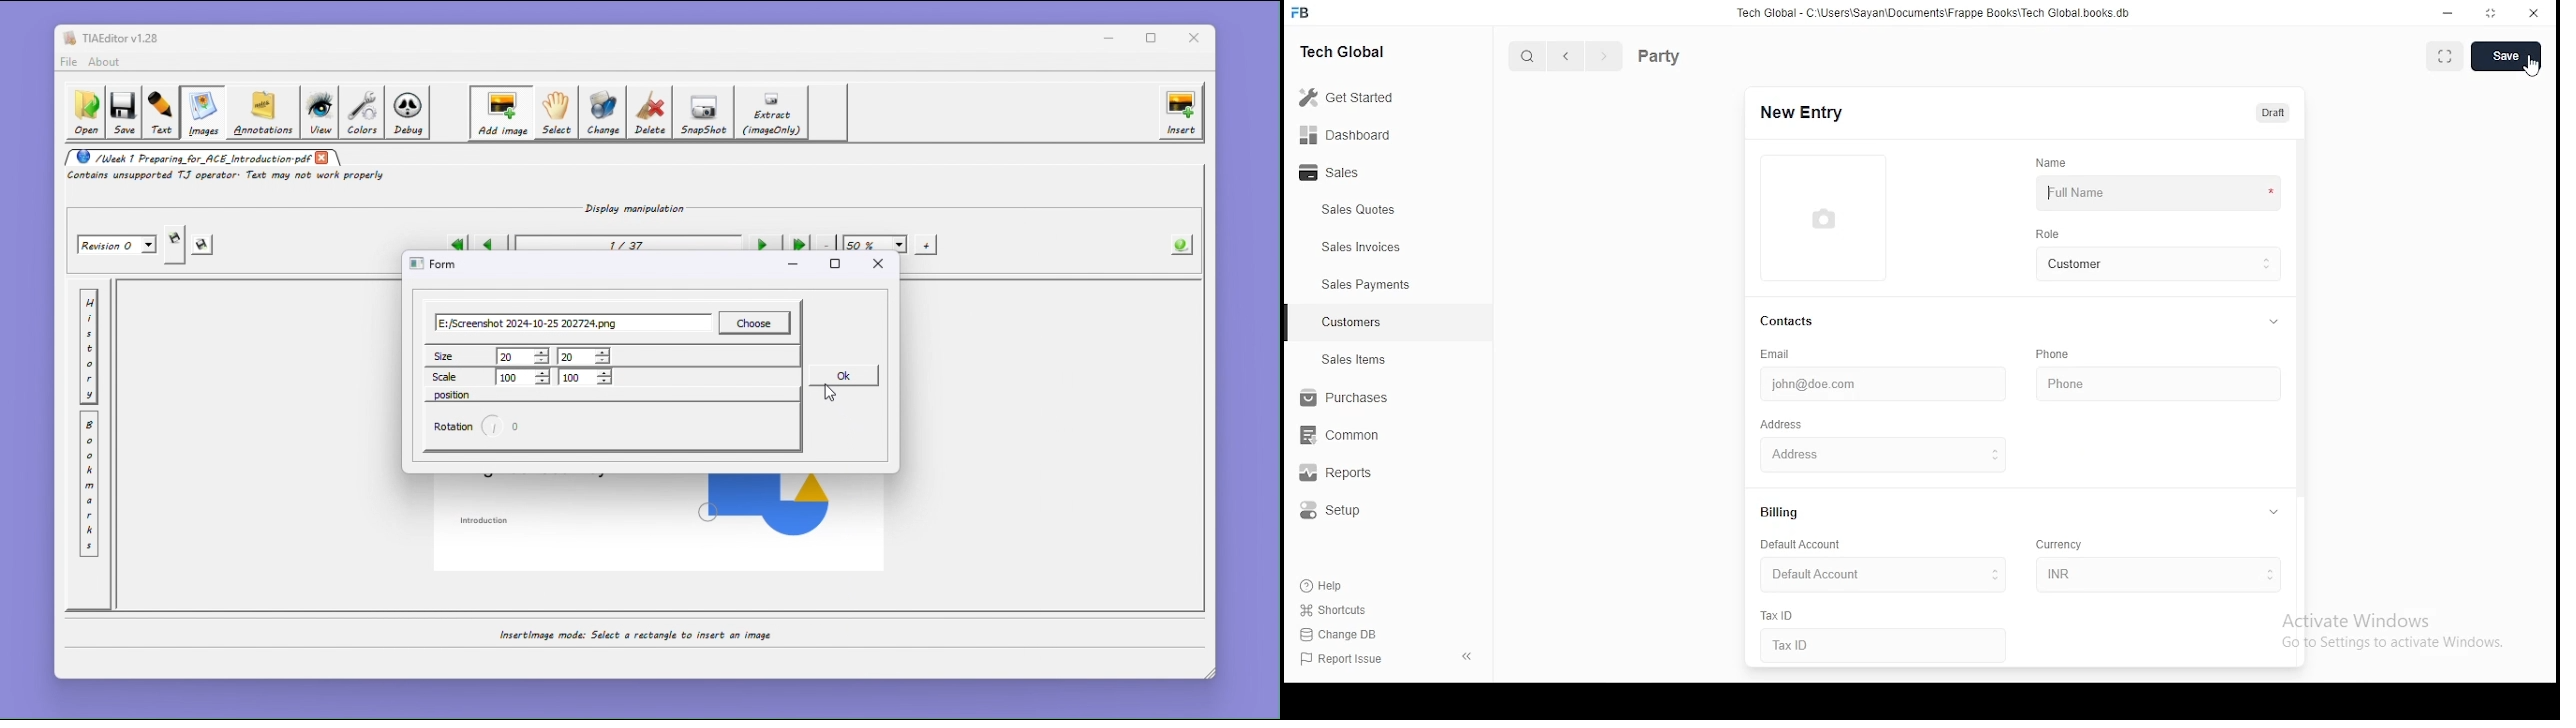 This screenshot has height=728, width=2576. I want to click on logo thumbnail, so click(1826, 217).